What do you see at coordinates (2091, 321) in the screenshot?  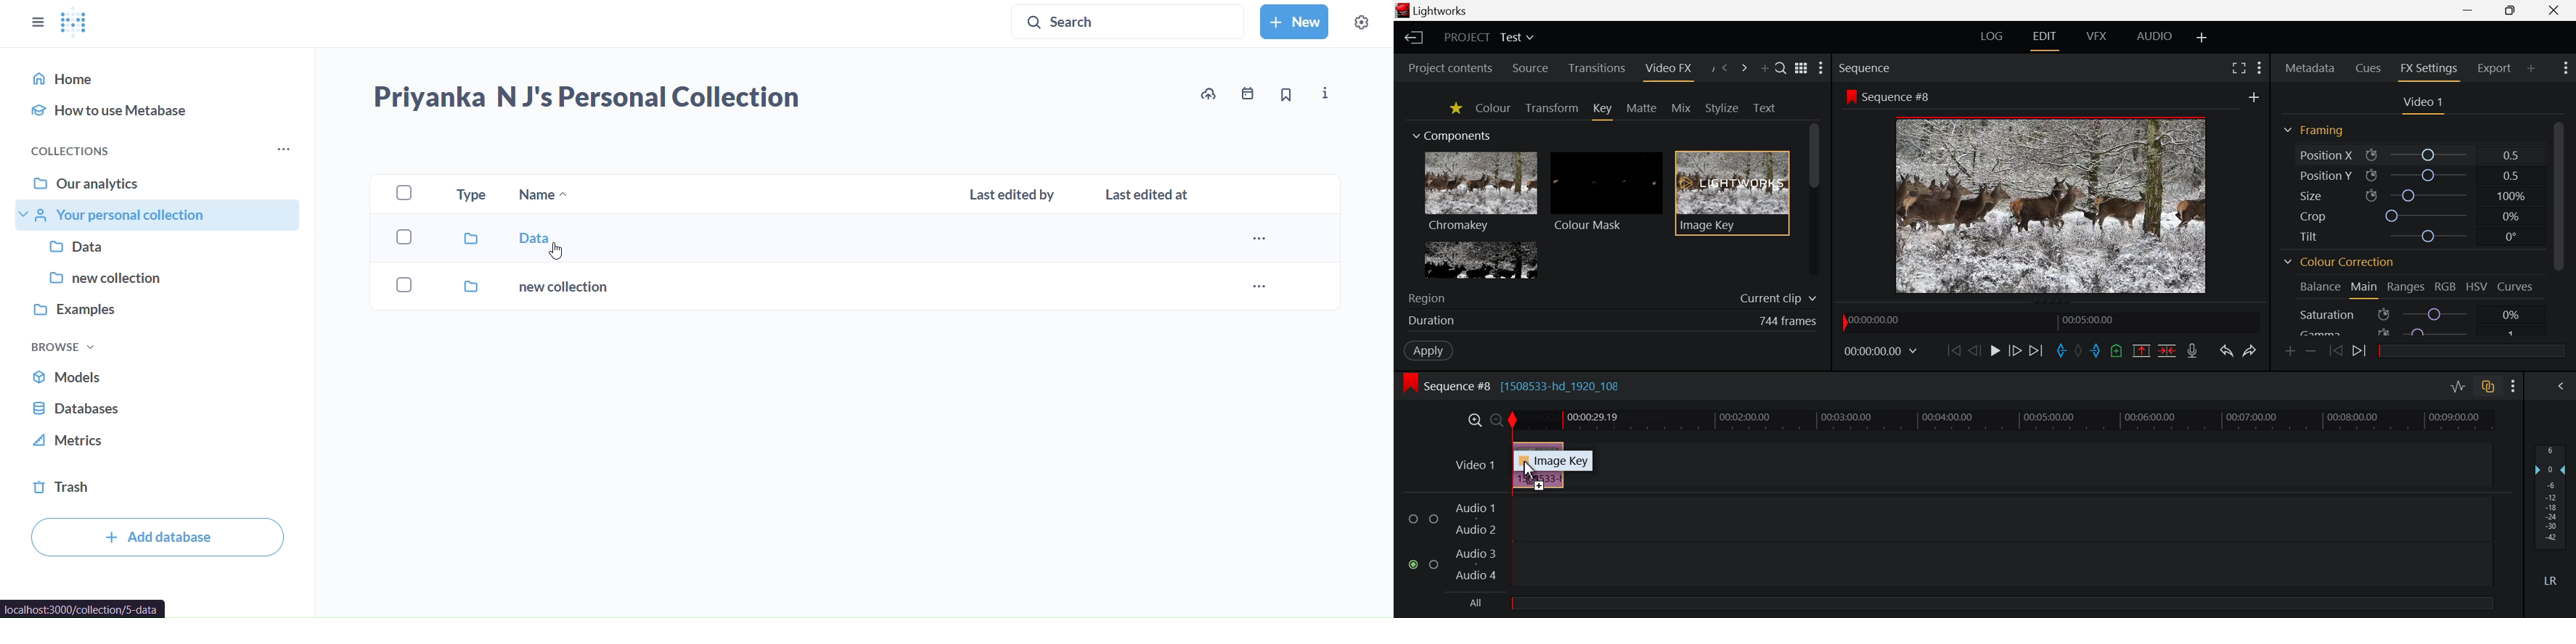 I see `00:05:00.00` at bounding box center [2091, 321].